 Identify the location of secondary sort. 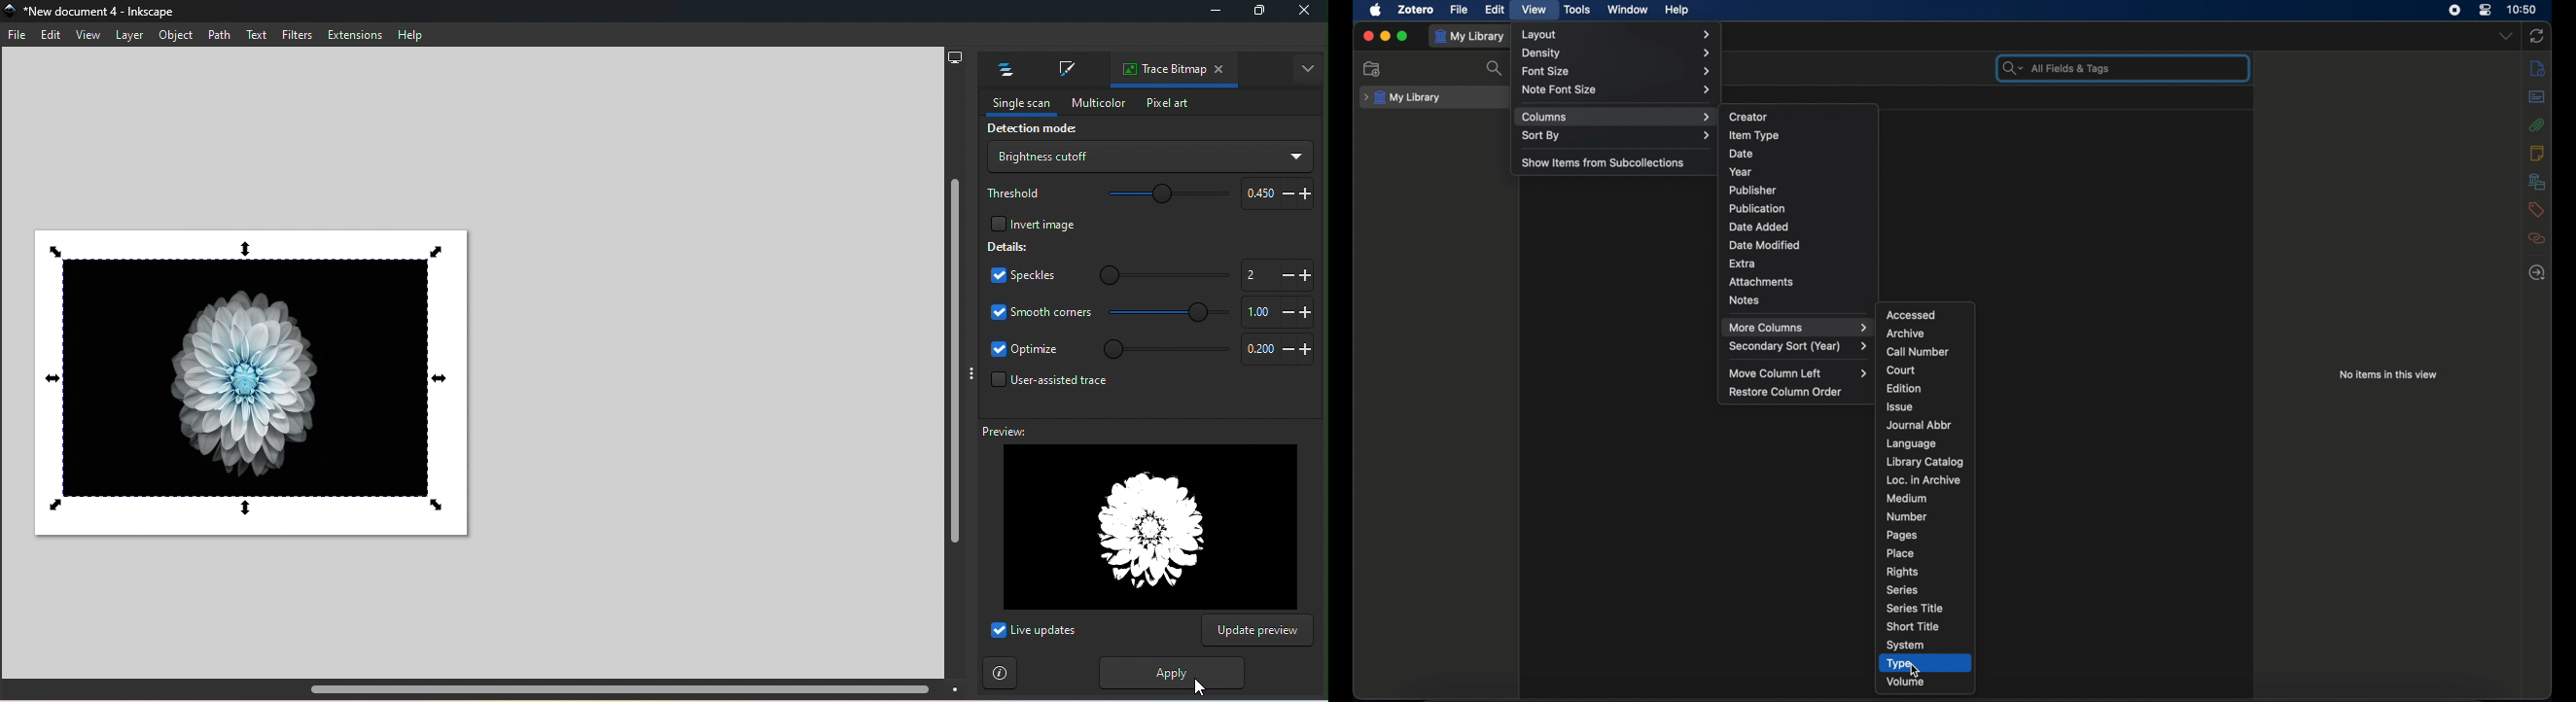
(1798, 347).